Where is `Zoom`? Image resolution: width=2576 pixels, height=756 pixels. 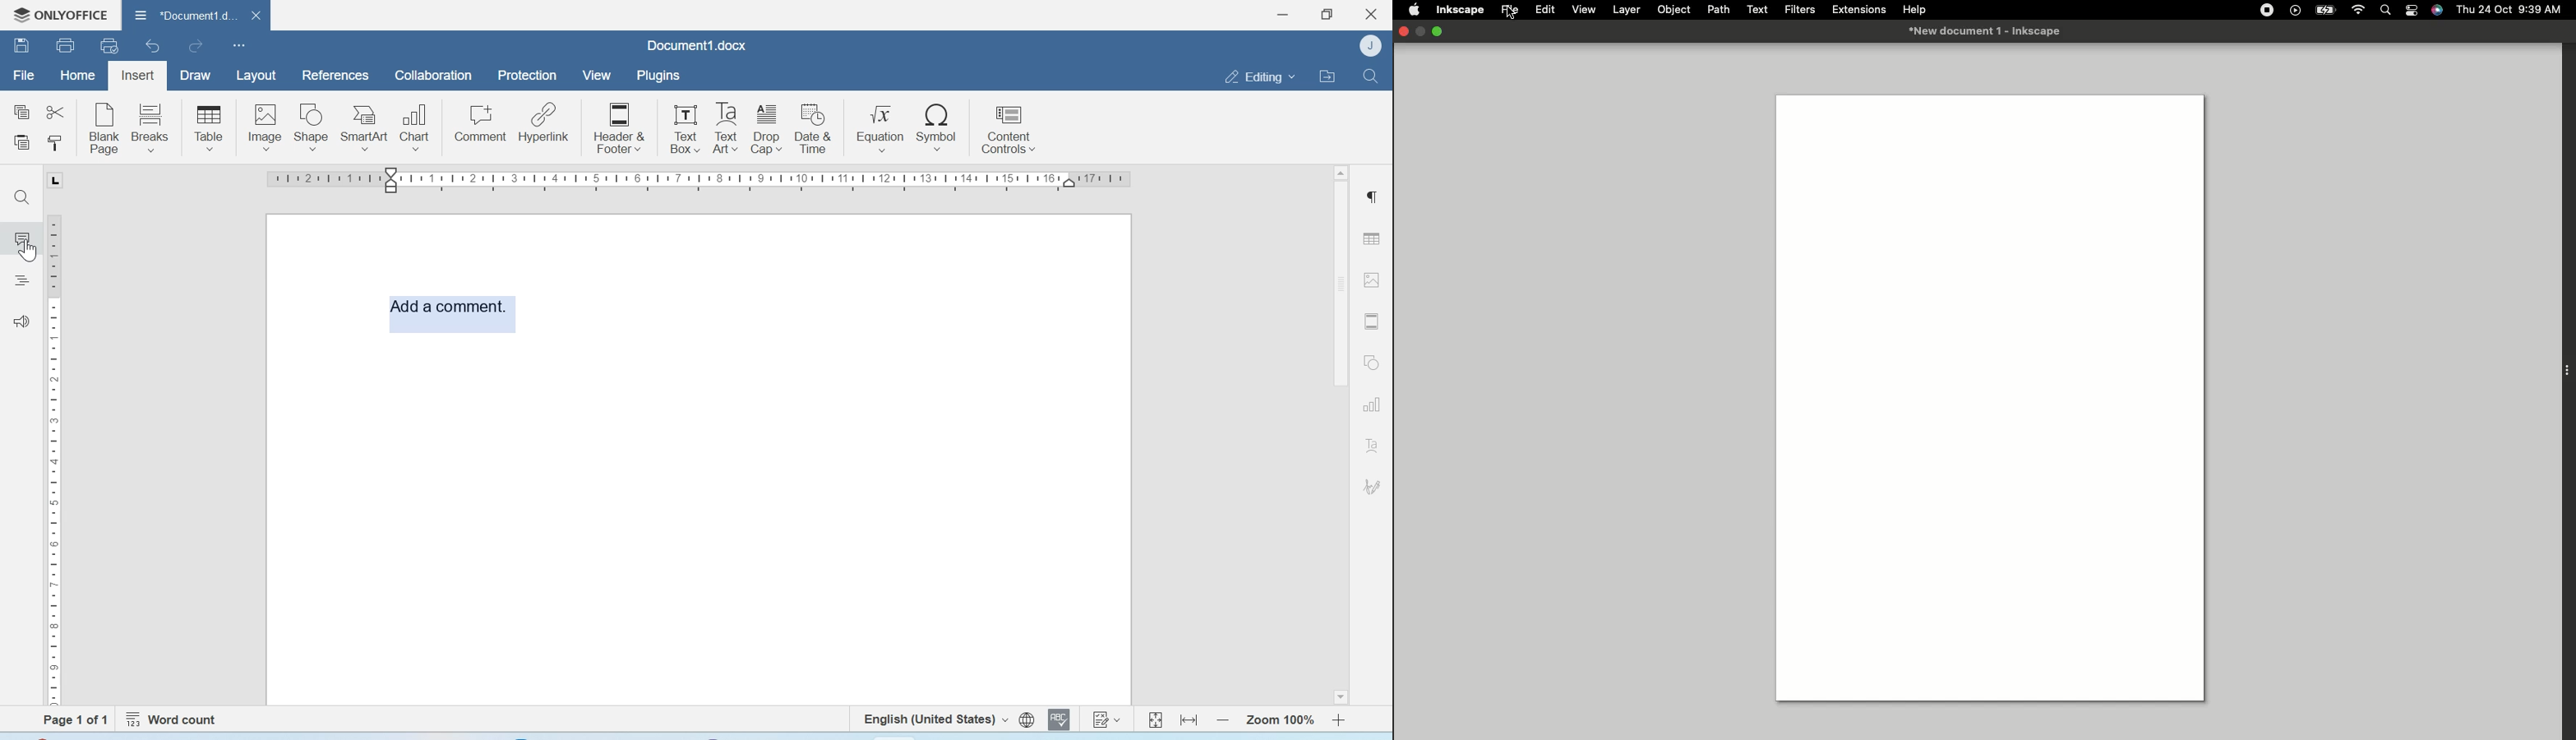 Zoom is located at coordinates (1279, 720).